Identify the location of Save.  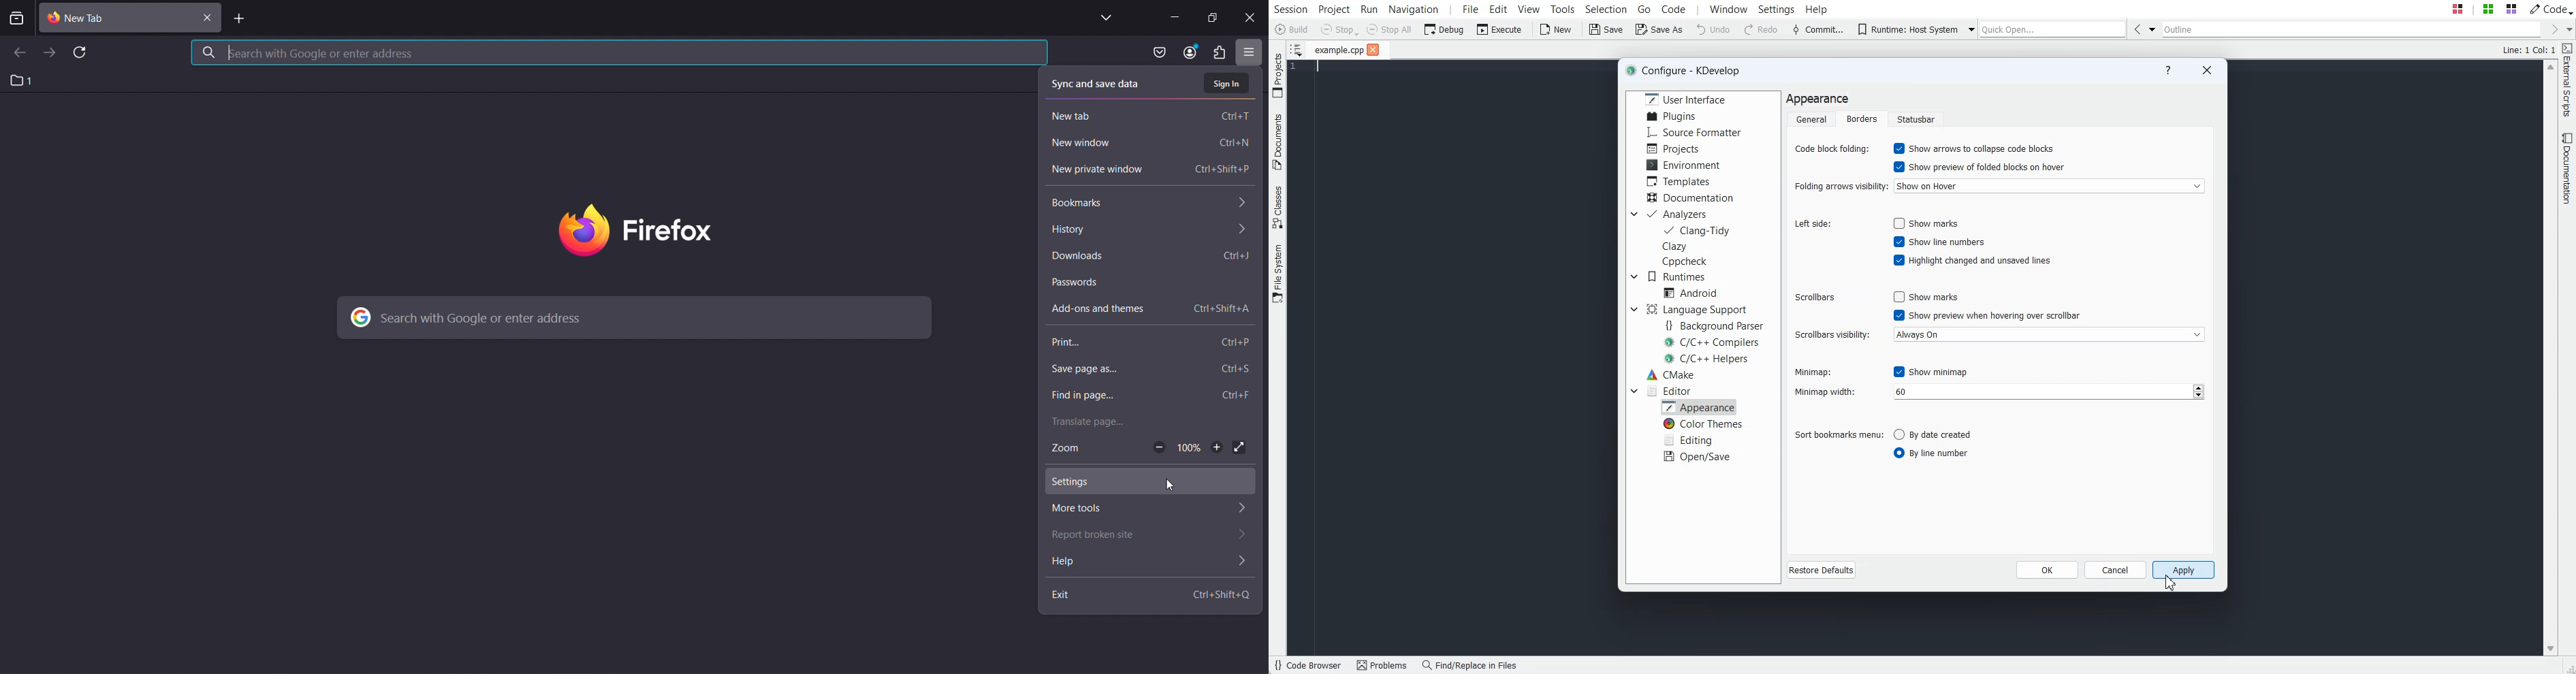
(1605, 29).